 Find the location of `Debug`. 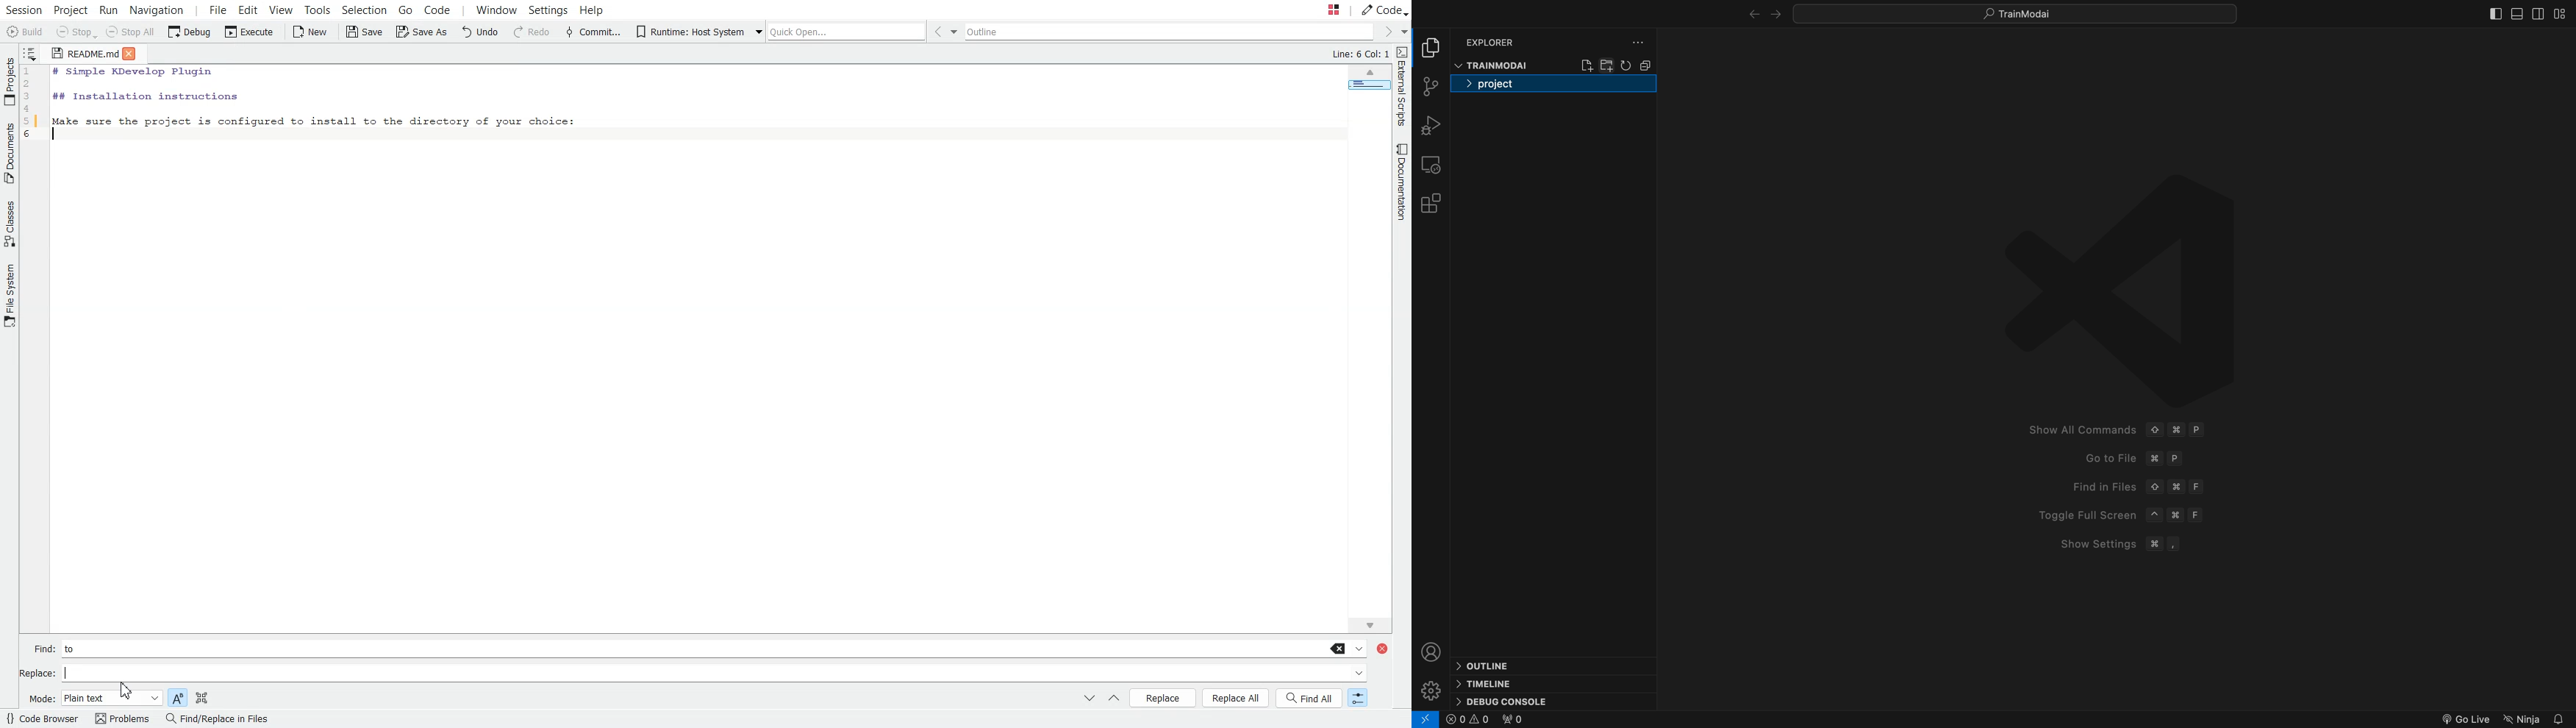

Debug is located at coordinates (190, 32).